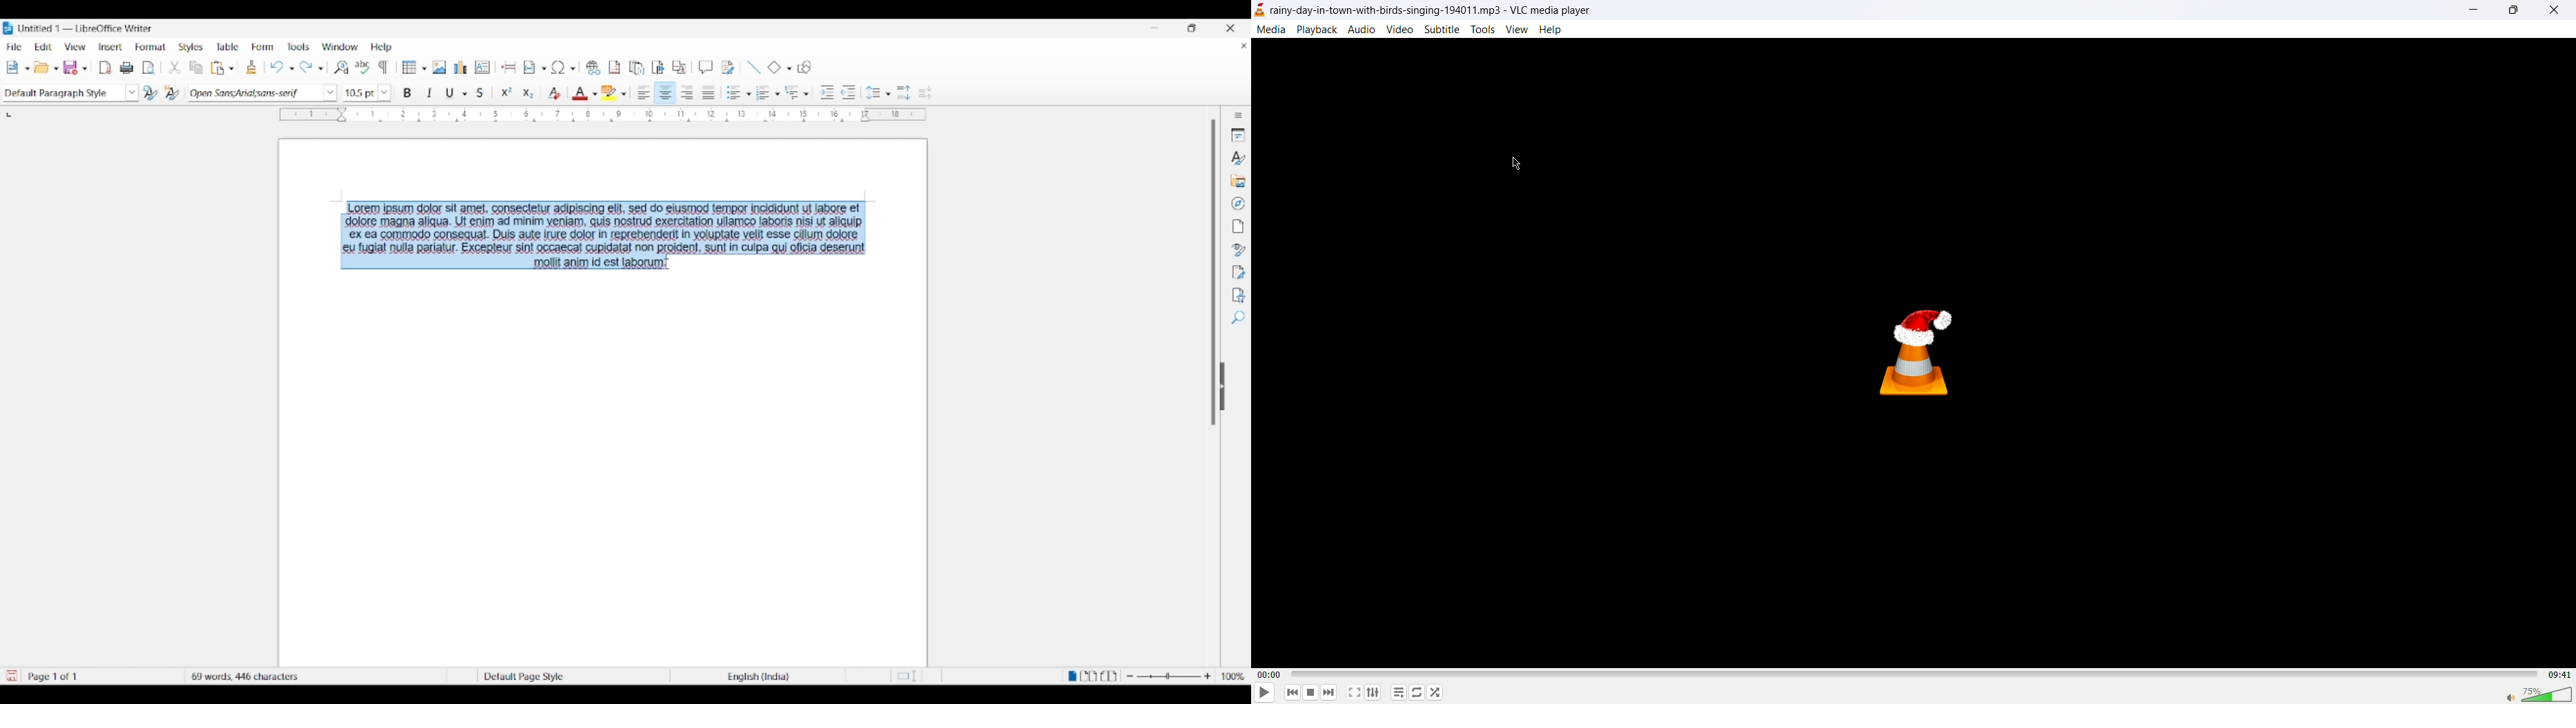  What do you see at coordinates (1154, 28) in the screenshot?
I see `Minimize` at bounding box center [1154, 28].